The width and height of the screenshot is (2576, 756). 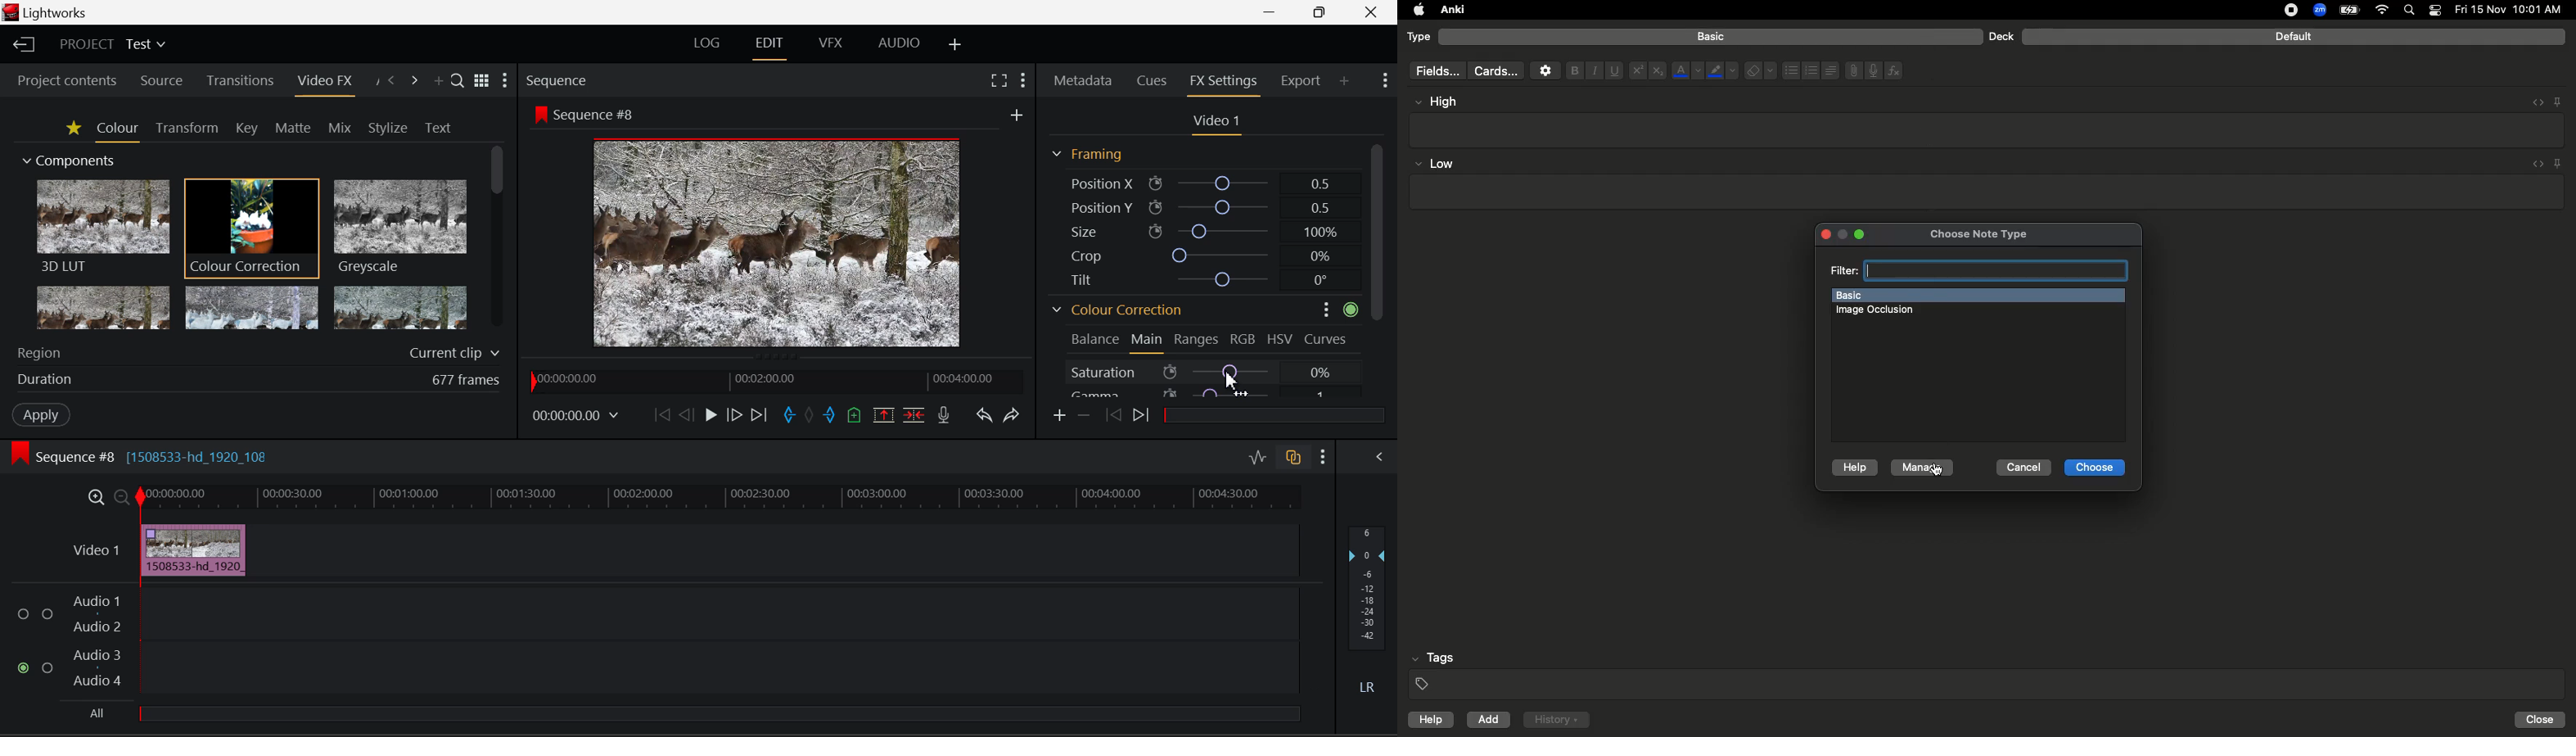 I want to click on Notification bar, so click(x=2435, y=11).